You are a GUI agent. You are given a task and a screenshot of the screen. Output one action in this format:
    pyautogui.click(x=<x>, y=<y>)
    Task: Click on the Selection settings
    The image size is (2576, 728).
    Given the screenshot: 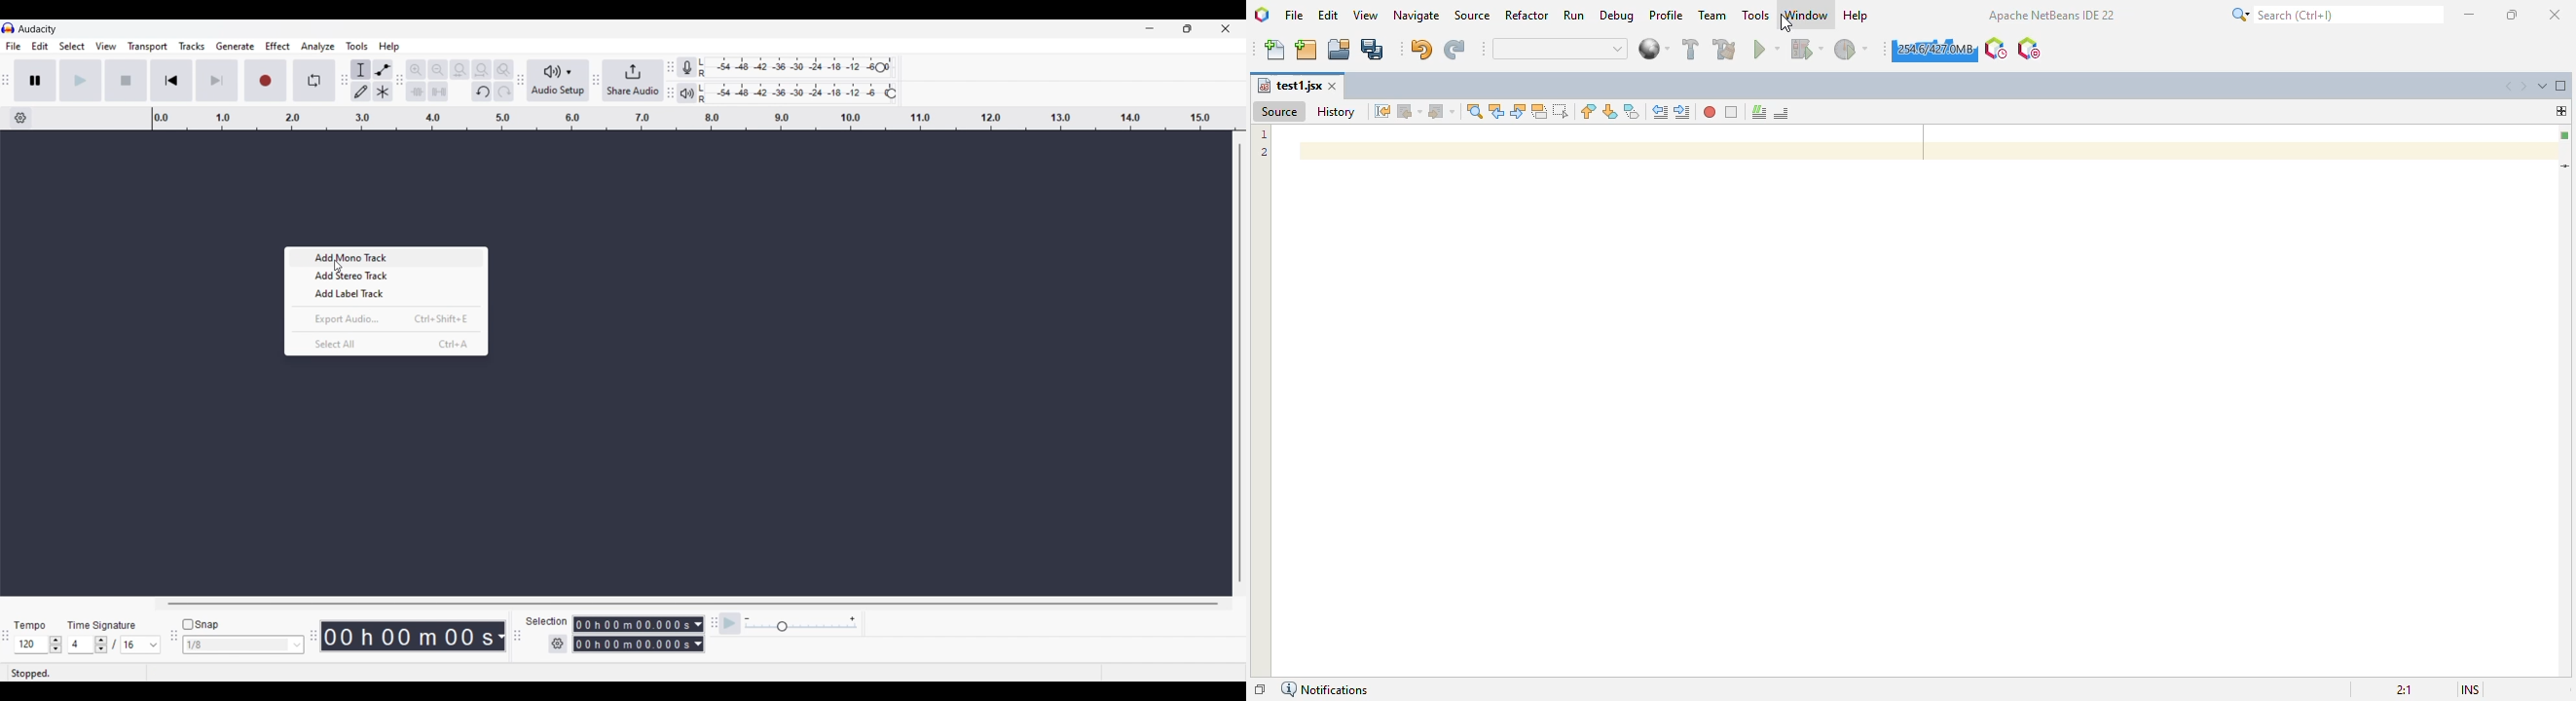 What is the action you would take?
    pyautogui.click(x=558, y=644)
    